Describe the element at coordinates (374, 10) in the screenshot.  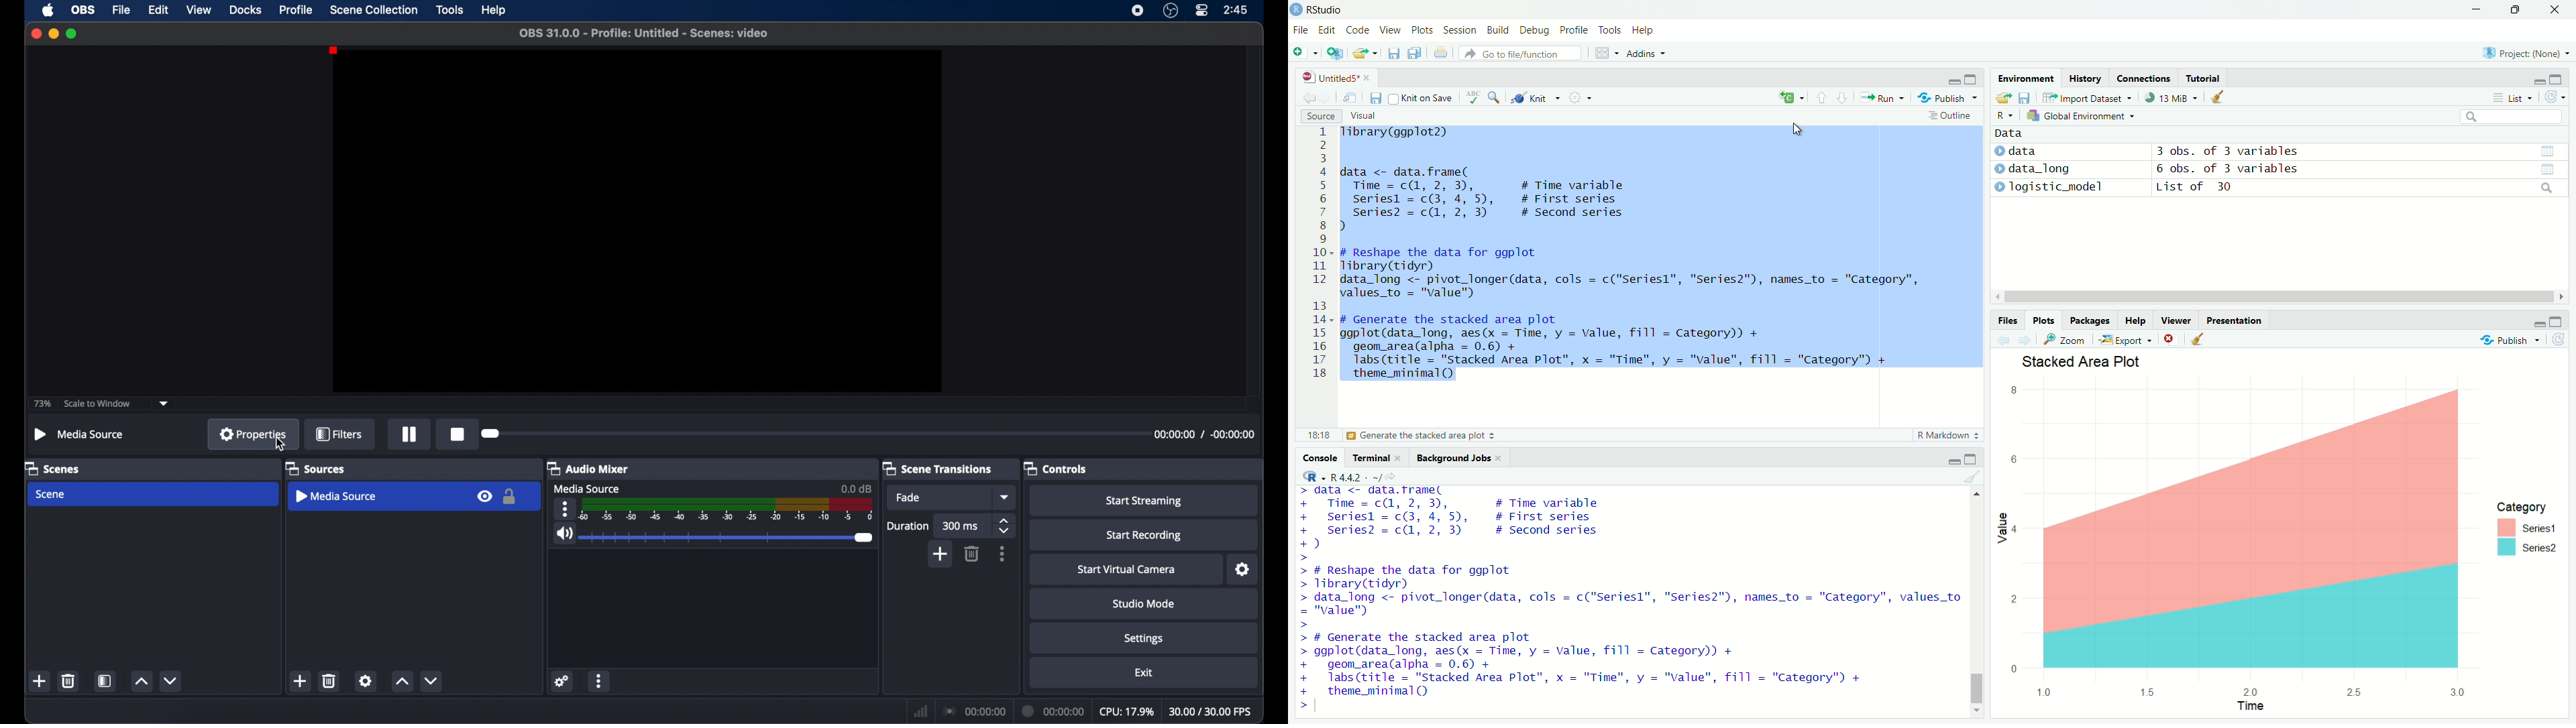
I see `scene collection` at that location.